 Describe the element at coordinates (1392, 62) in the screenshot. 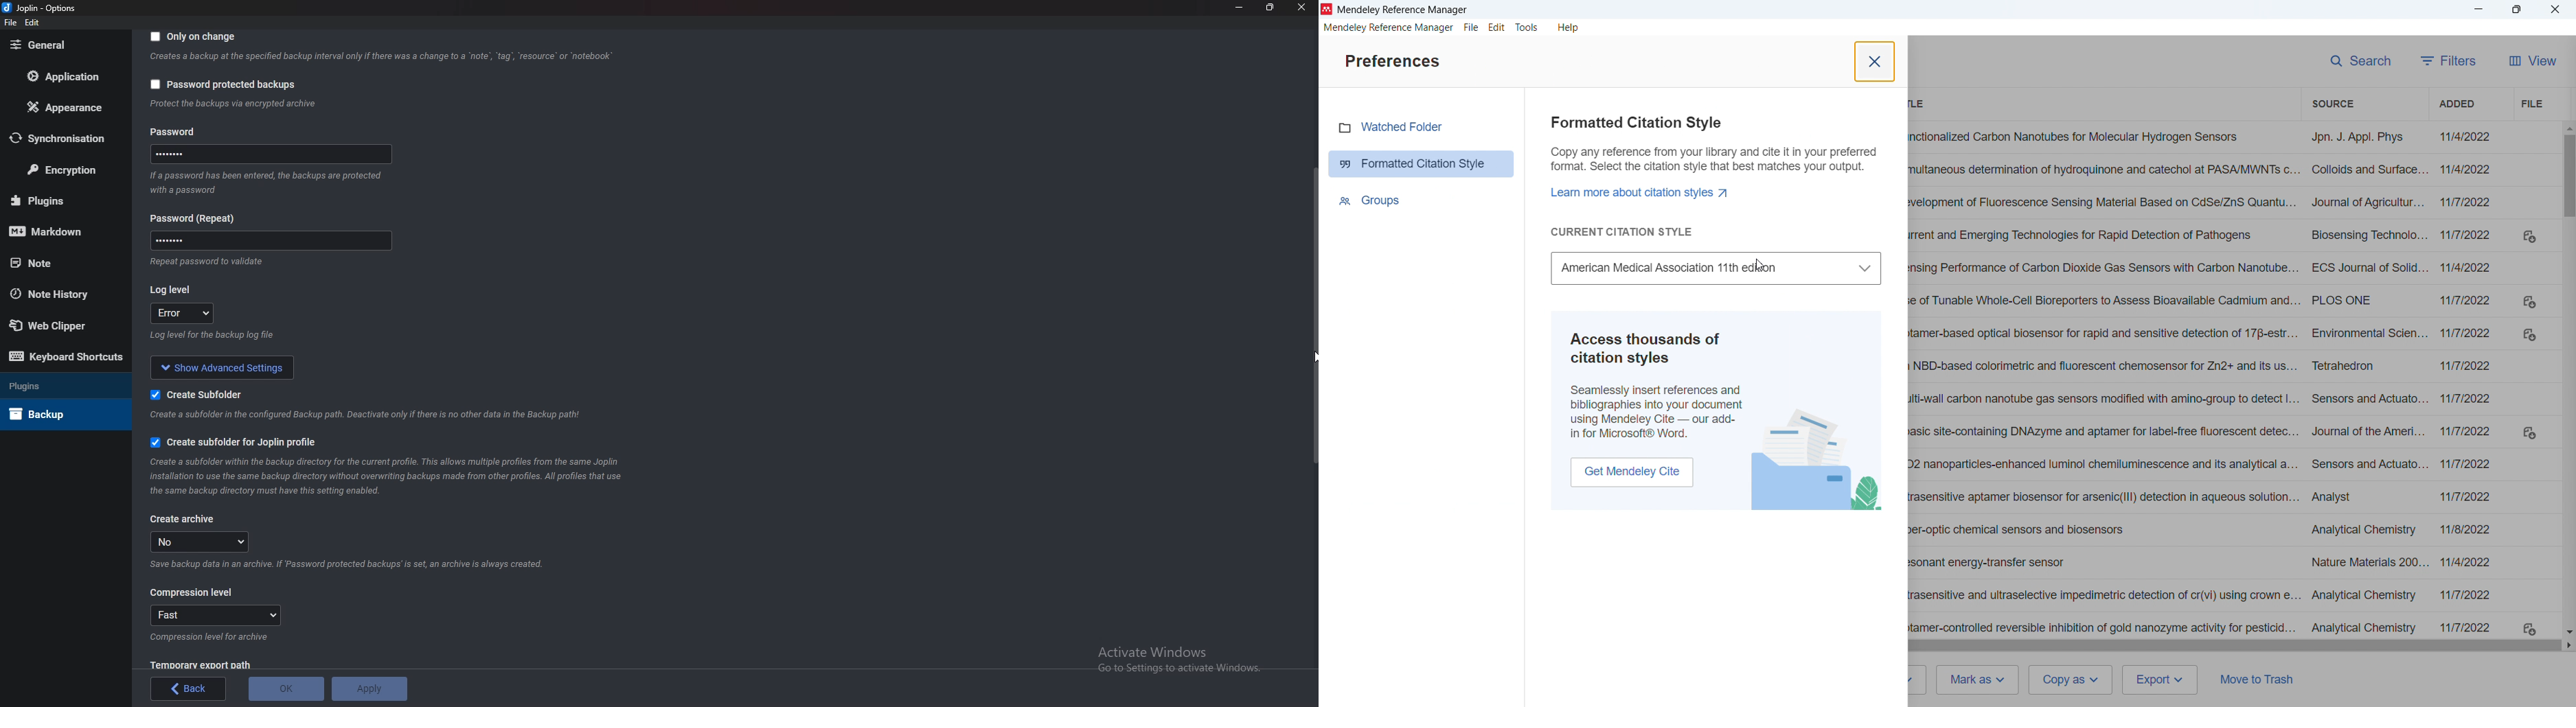

I see `Preferences ` at that location.